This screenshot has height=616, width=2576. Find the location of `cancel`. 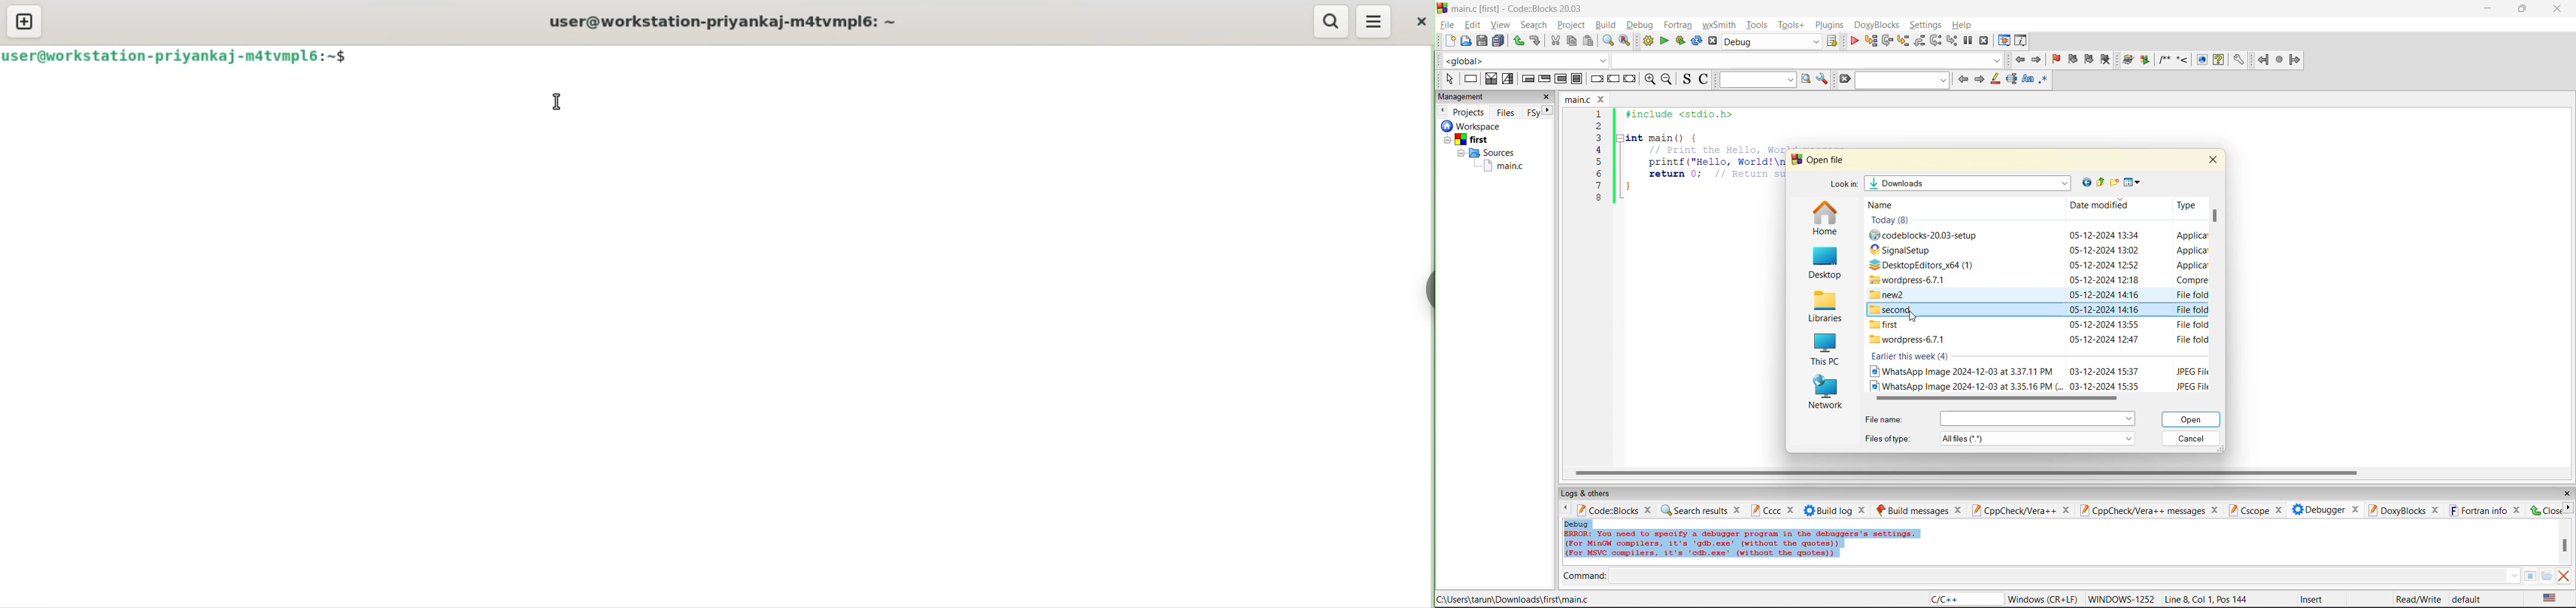

cancel is located at coordinates (2192, 440).